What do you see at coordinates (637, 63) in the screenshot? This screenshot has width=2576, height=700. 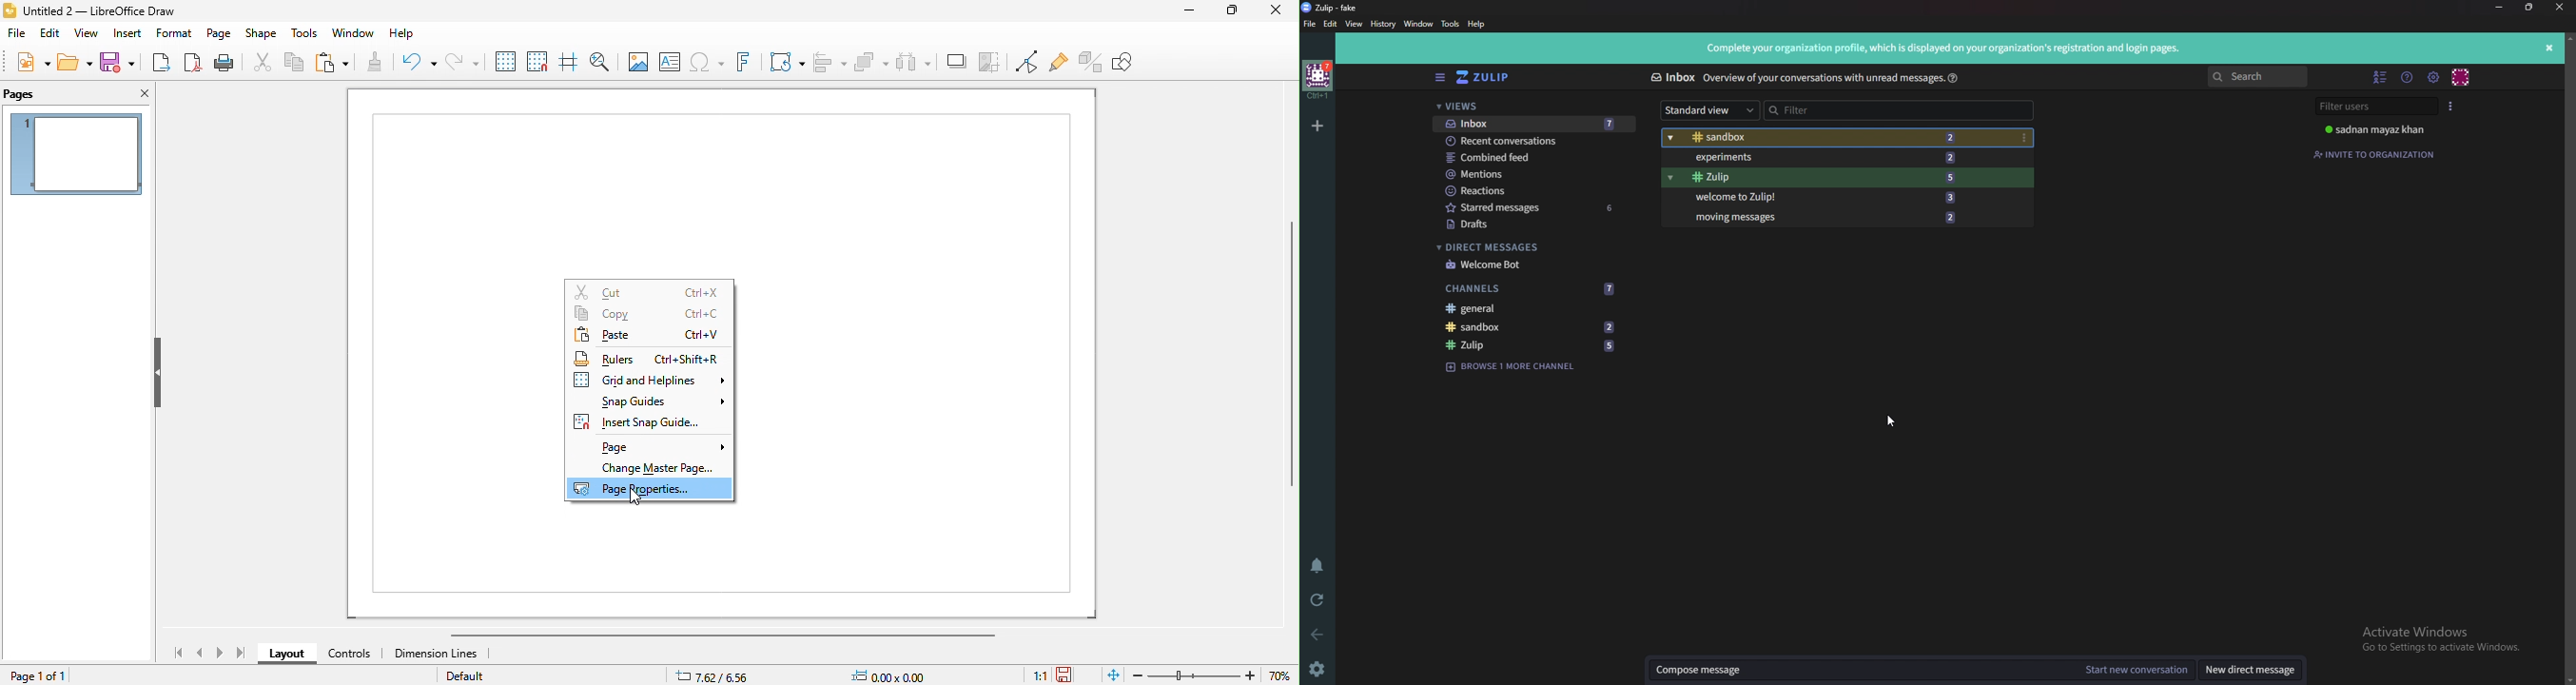 I see `image` at bounding box center [637, 63].